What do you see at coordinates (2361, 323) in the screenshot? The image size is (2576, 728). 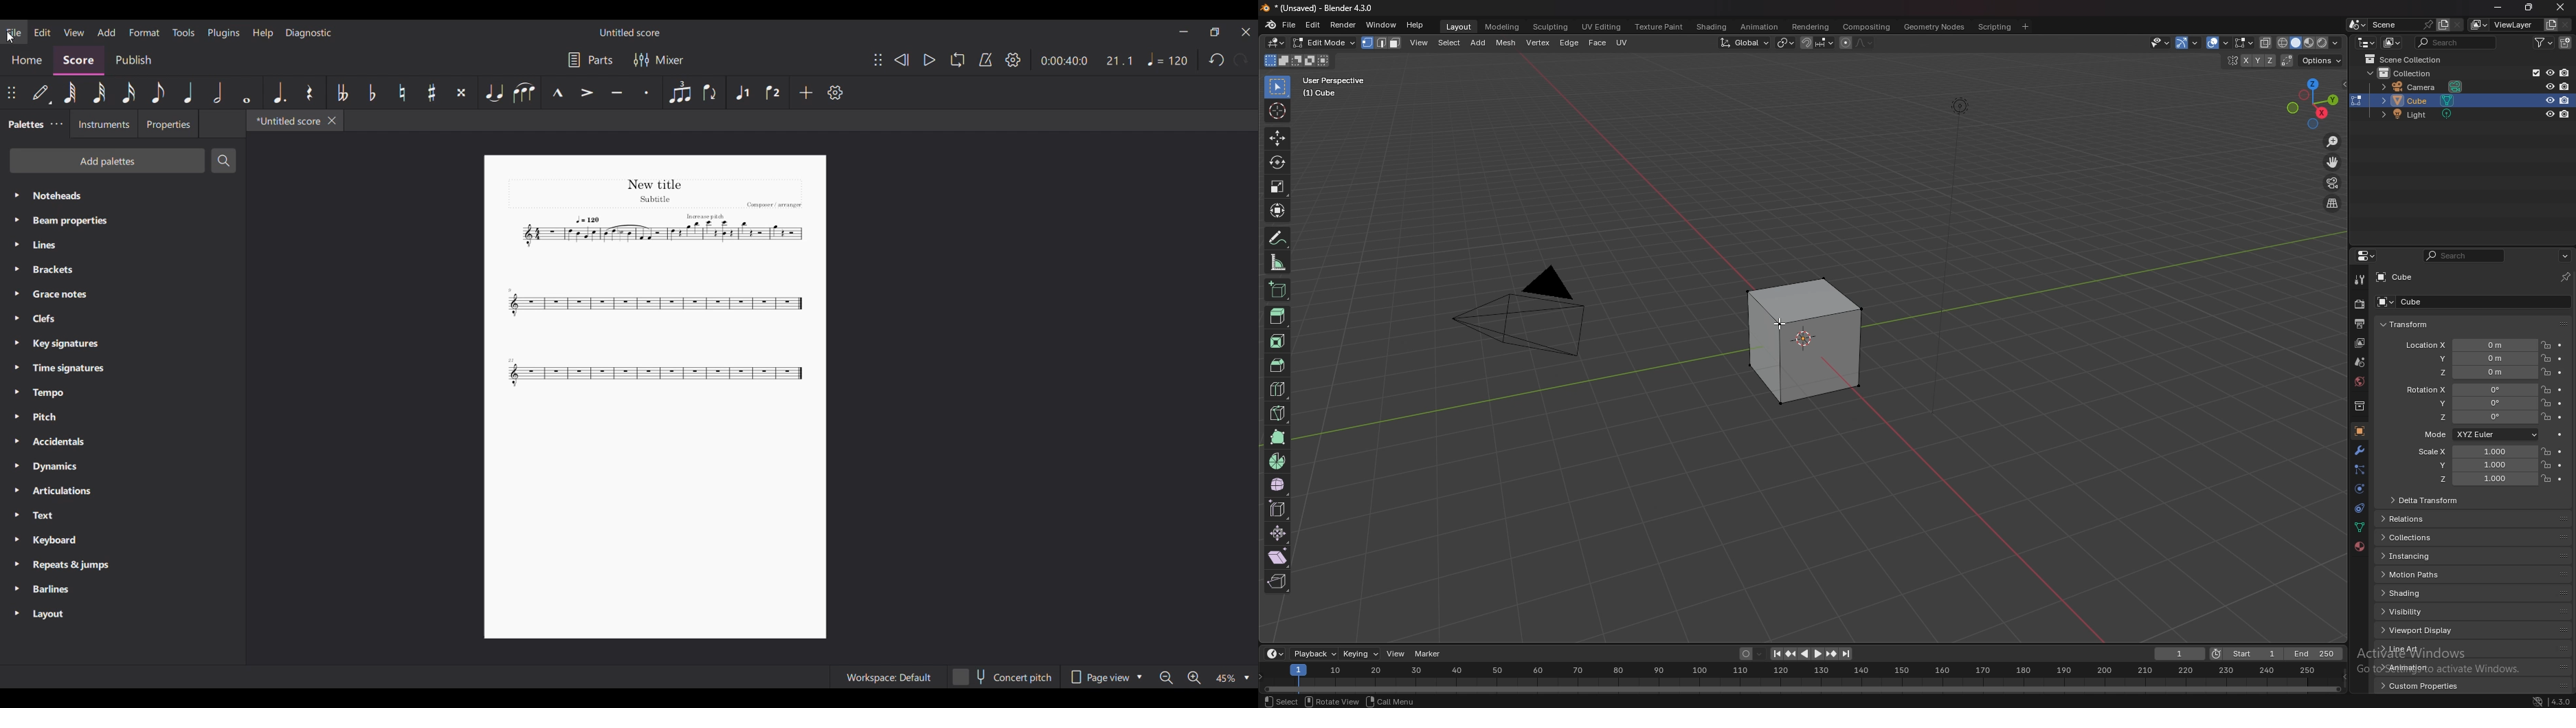 I see `output` at bounding box center [2361, 323].